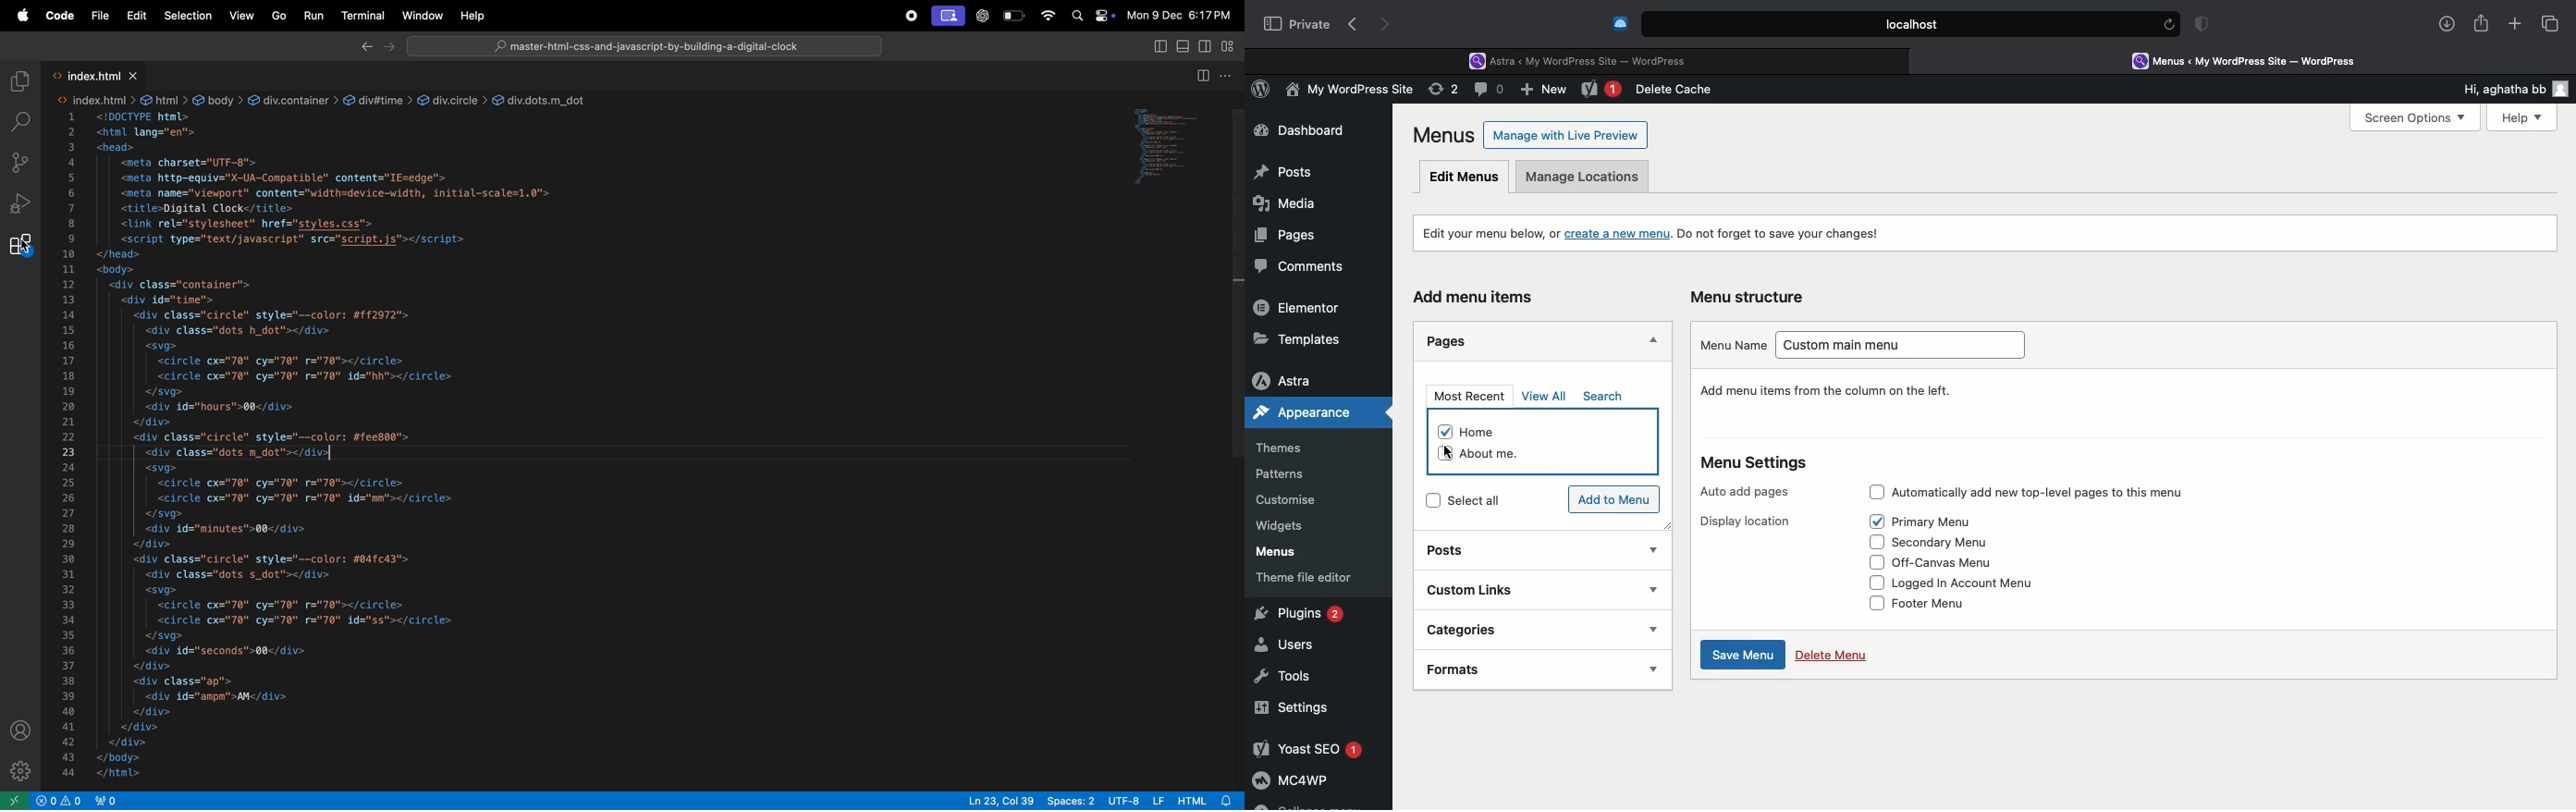  I want to click on Users, so click(1288, 645).